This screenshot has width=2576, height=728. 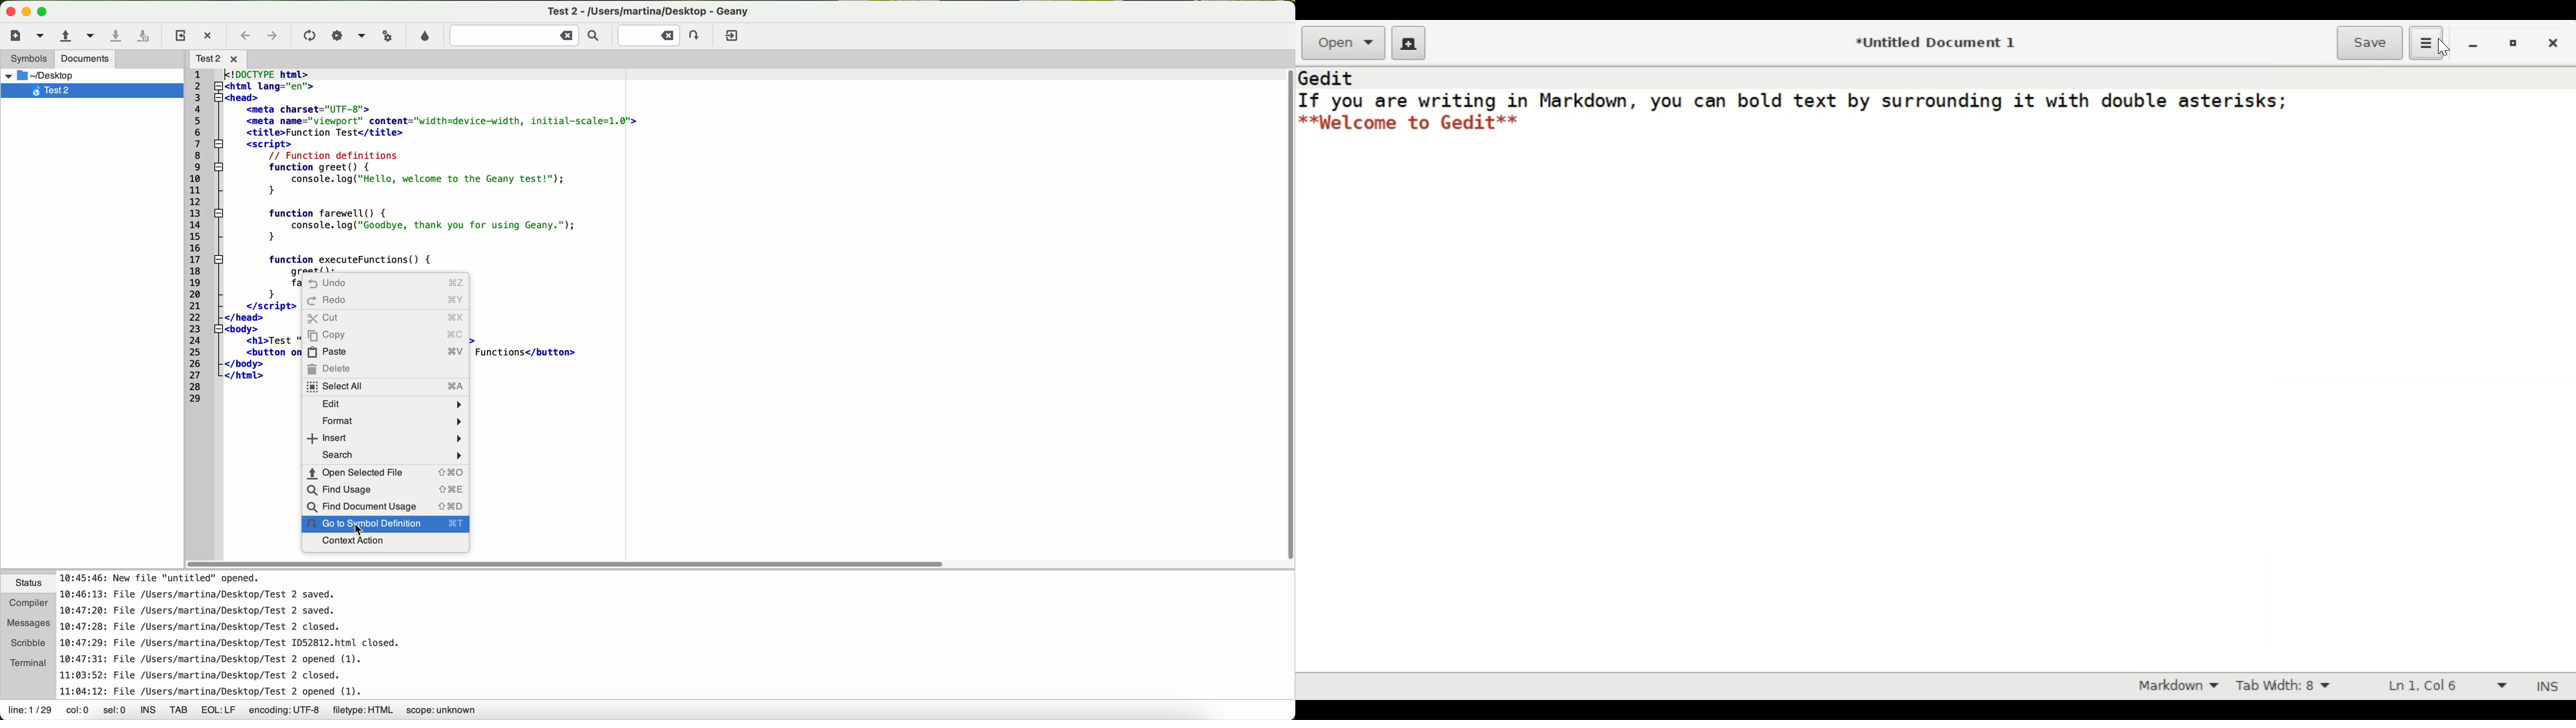 What do you see at coordinates (2451, 685) in the screenshot?
I see `Line and Column Preference` at bounding box center [2451, 685].